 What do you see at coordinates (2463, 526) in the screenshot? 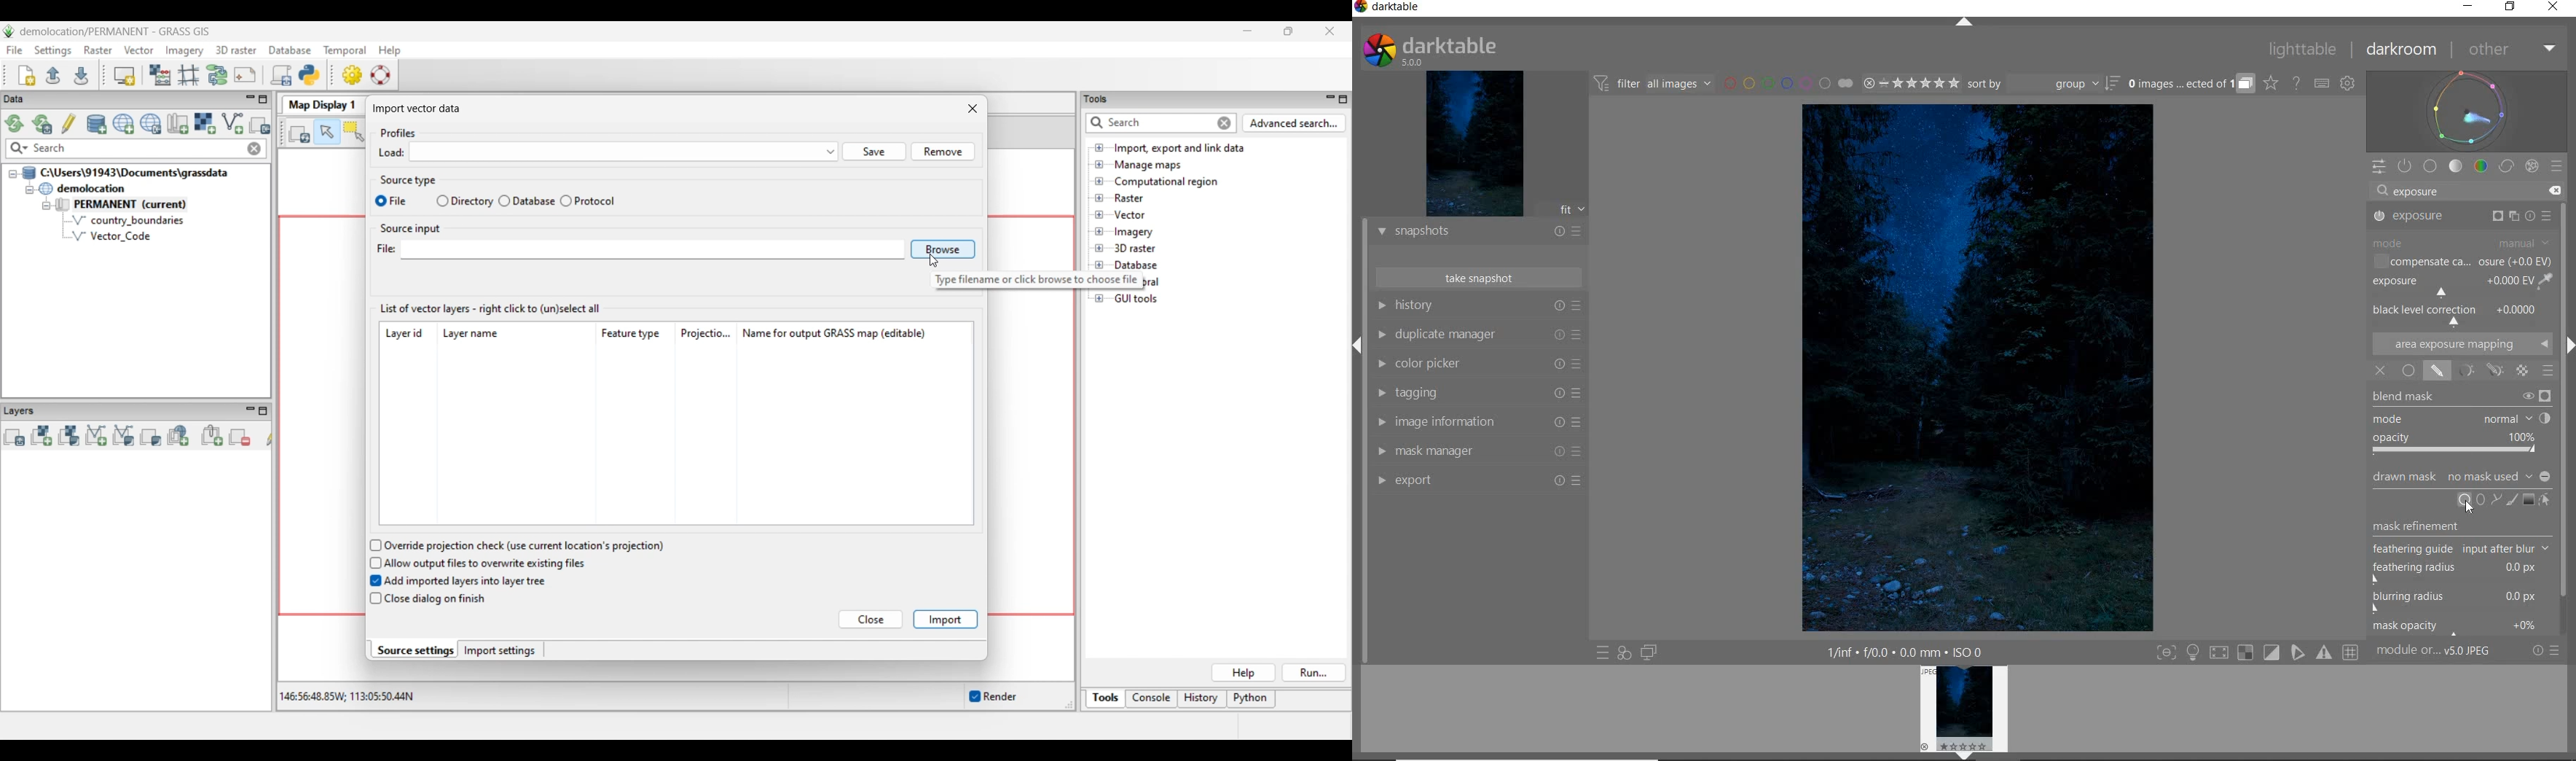
I see `MASK REFINEMENT` at bounding box center [2463, 526].